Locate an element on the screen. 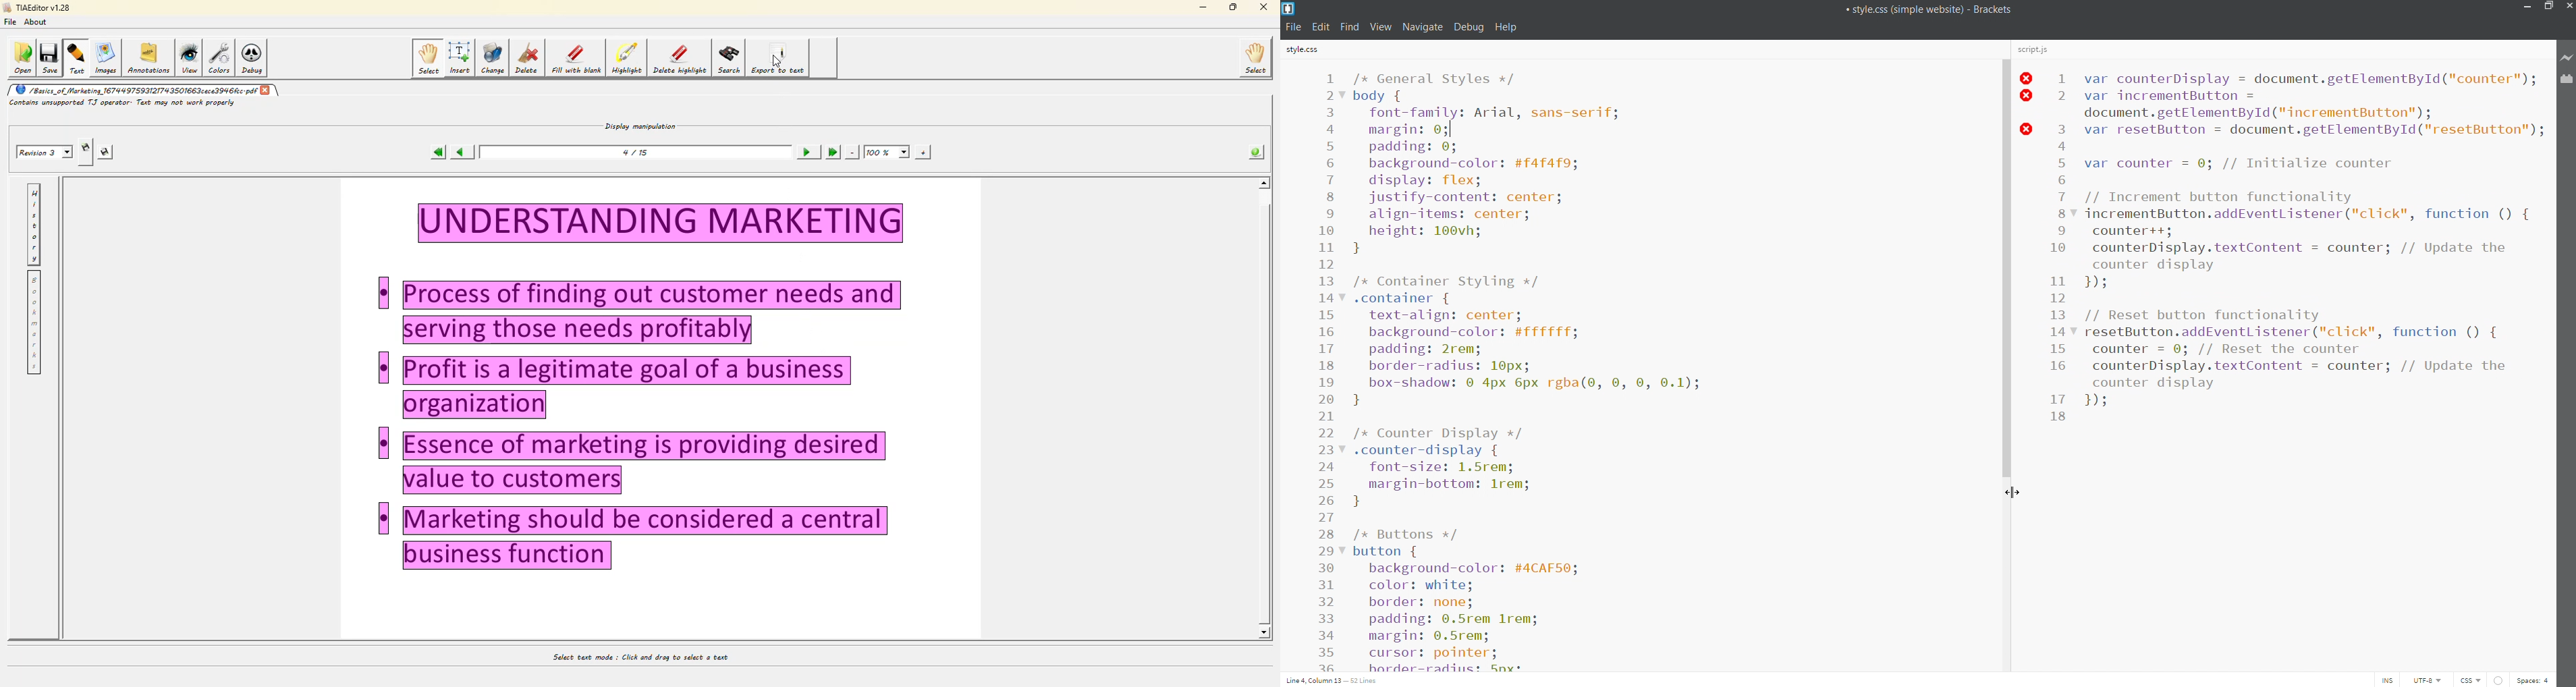  minimize is located at coordinates (2527, 7).